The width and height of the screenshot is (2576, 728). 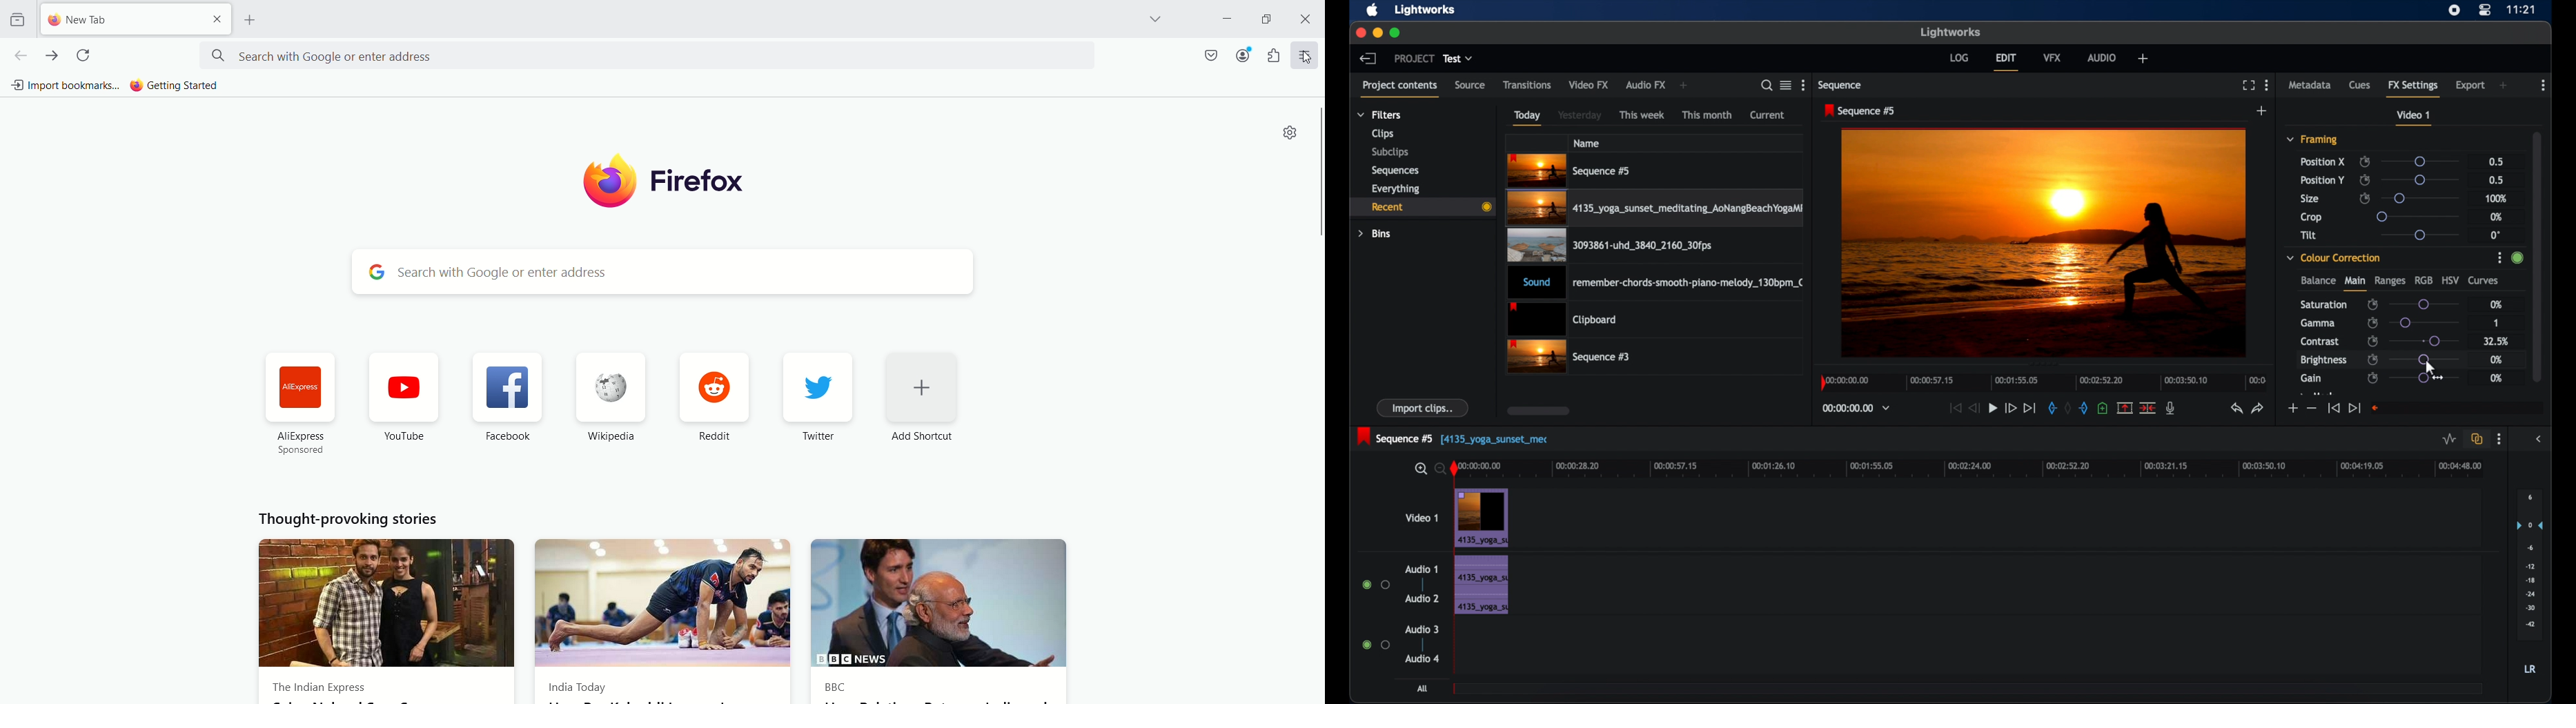 What do you see at coordinates (2373, 305) in the screenshot?
I see `enable/disable keyframes` at bounding box center [2373, 305].